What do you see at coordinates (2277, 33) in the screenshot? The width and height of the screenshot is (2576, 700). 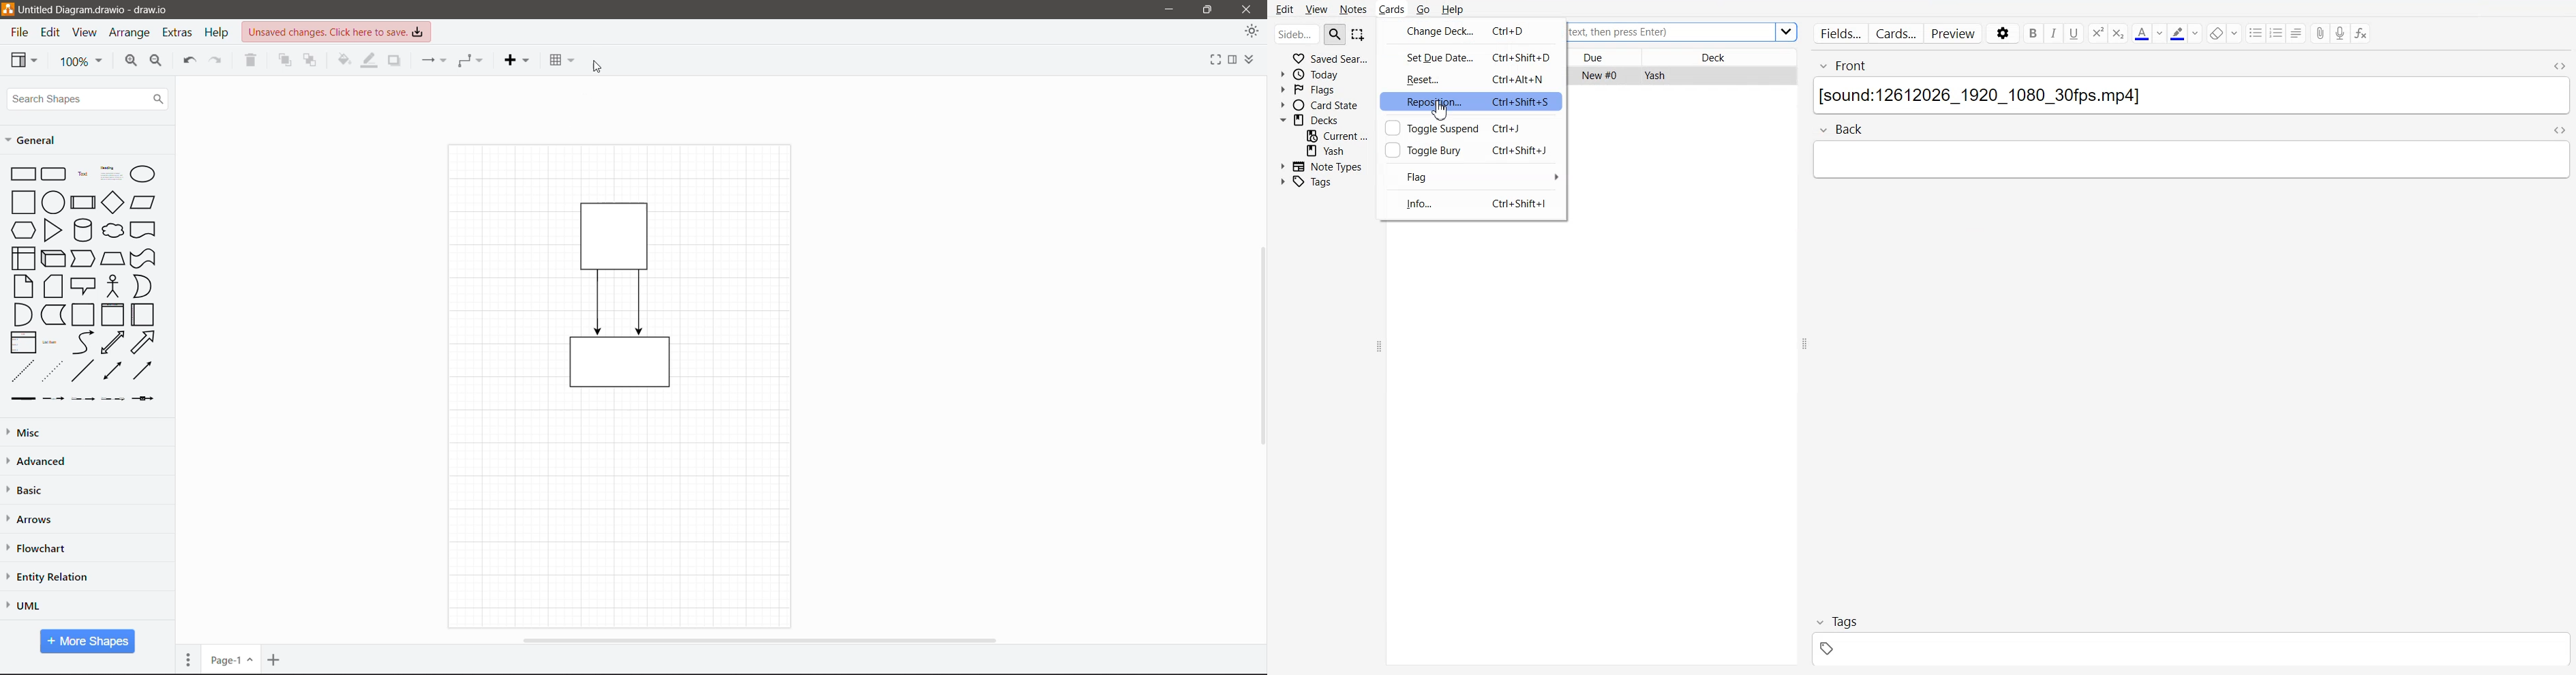 I see `Ordered list` at bounding box center [2277, 33].